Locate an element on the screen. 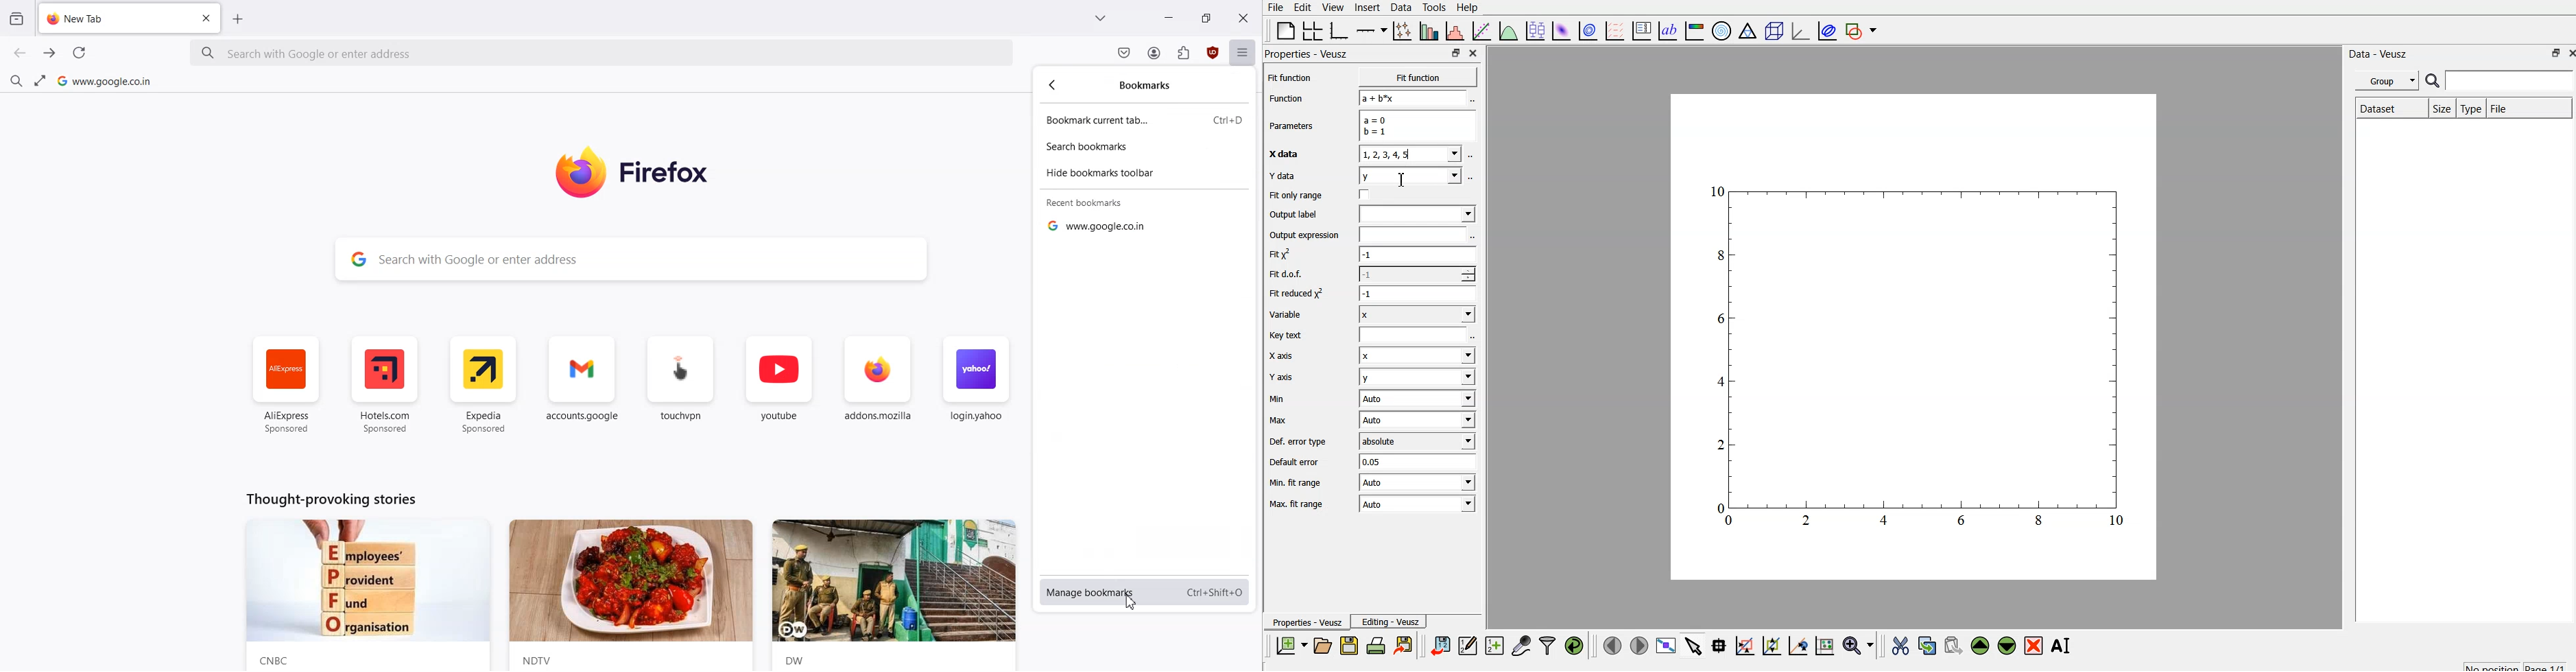 The height and width of the screenshot is (672, 2576). Recent bookmarks is located at coordinates (1084, 203).